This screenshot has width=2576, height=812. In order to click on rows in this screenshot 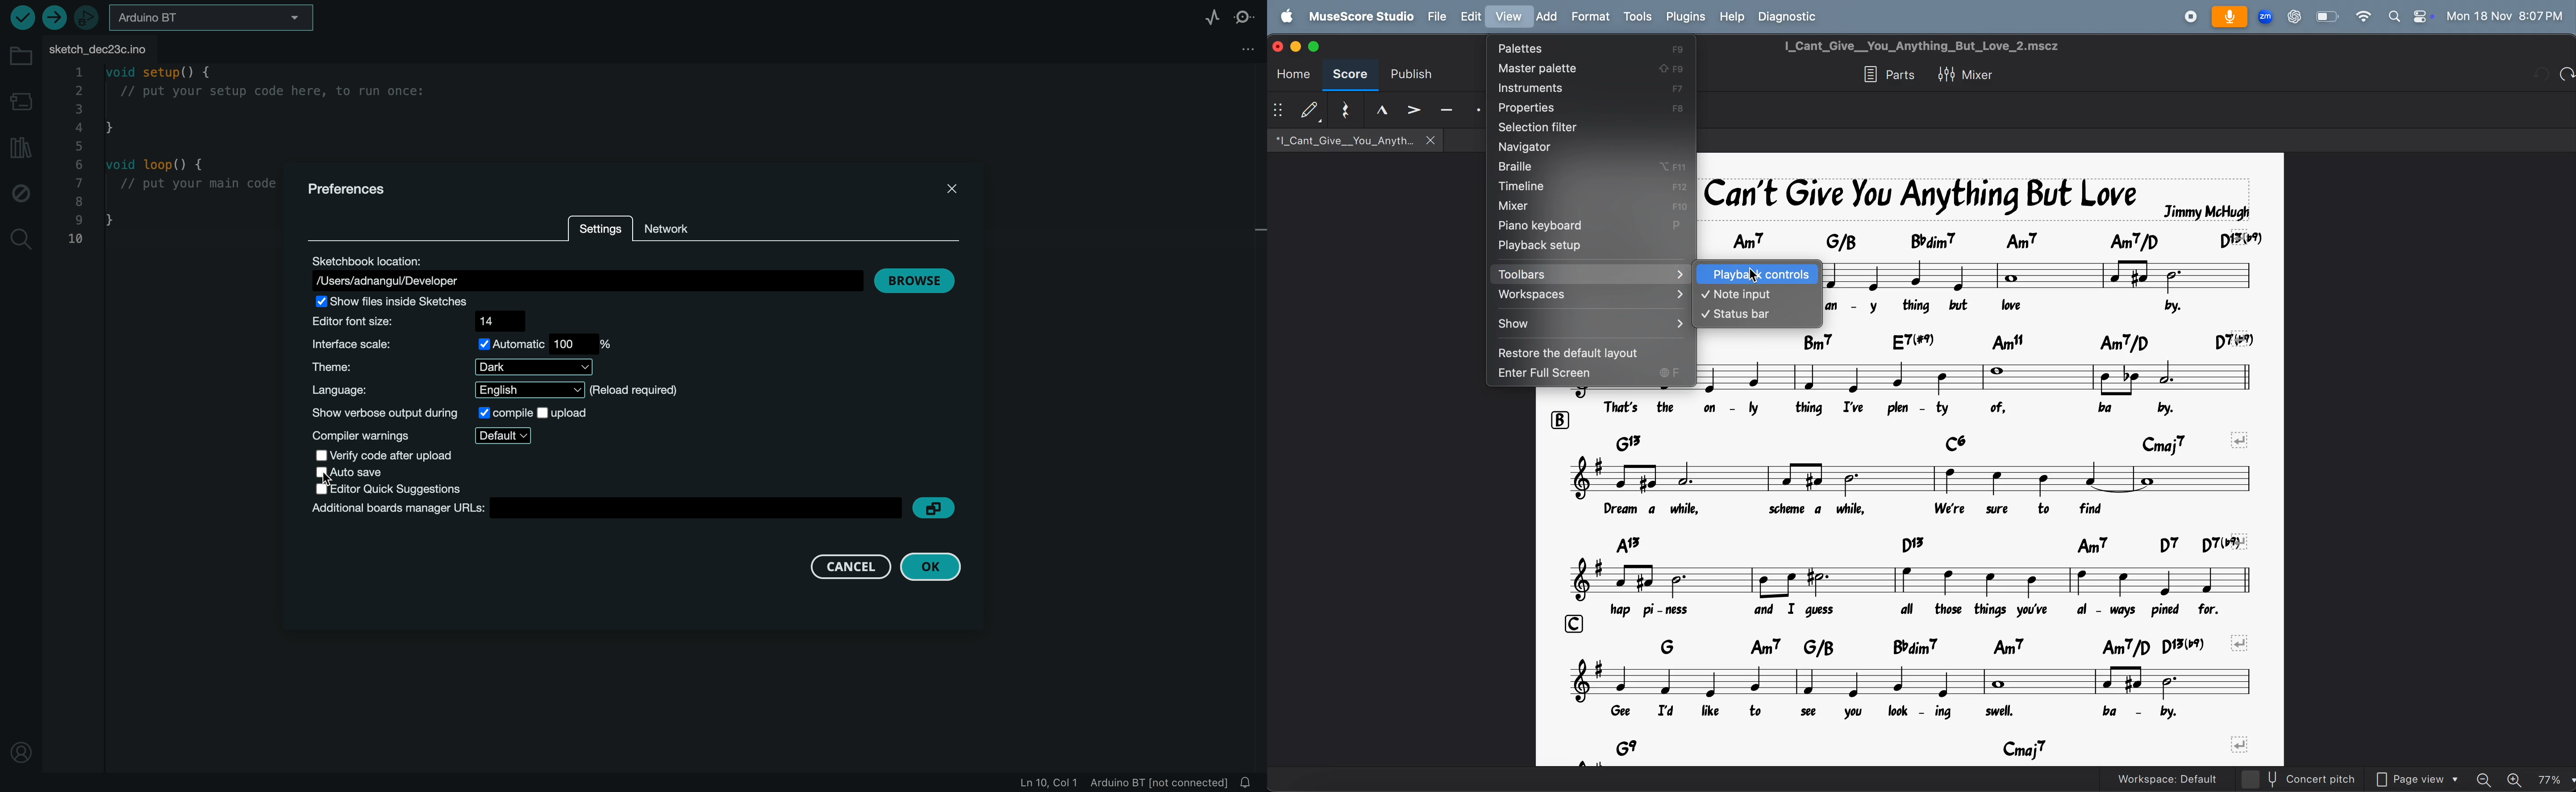, I will do `click(1559, 420)`.